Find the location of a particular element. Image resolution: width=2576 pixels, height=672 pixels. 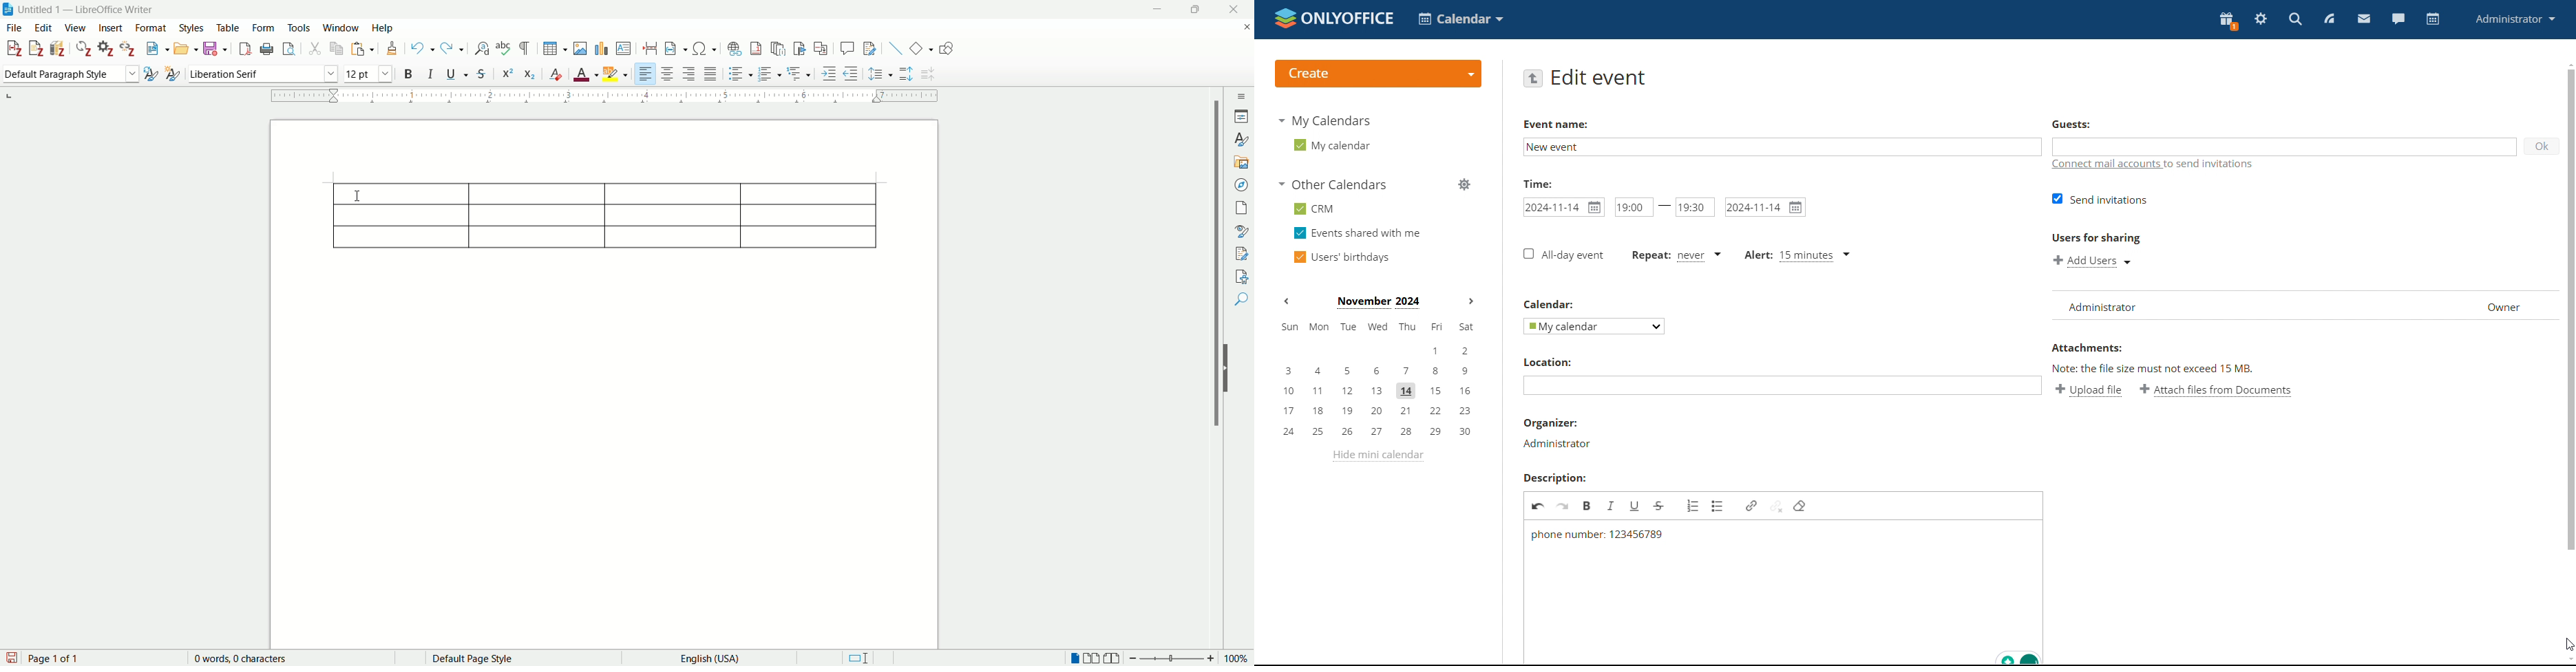

scroll bar is located at coordinates (2568, 314).